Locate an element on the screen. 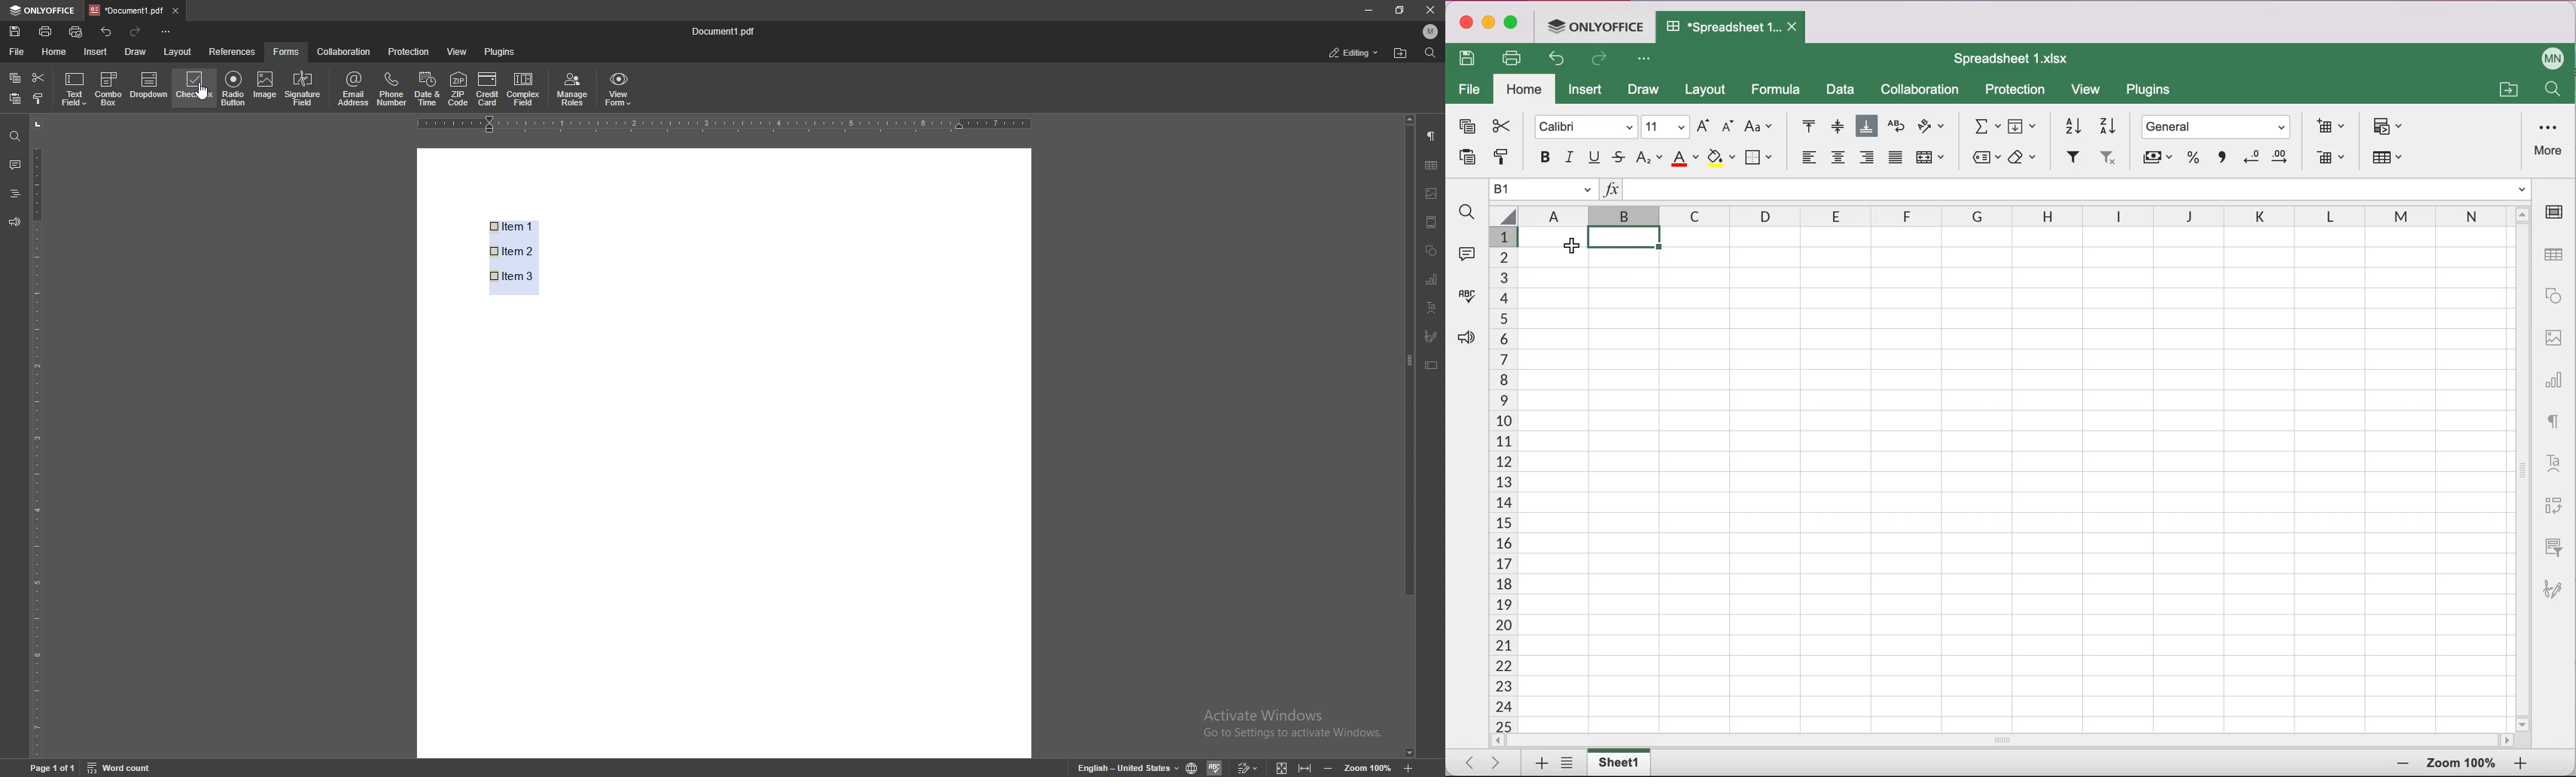 The image size is (2576, 784). text art is located at coordinates (2554, 462).